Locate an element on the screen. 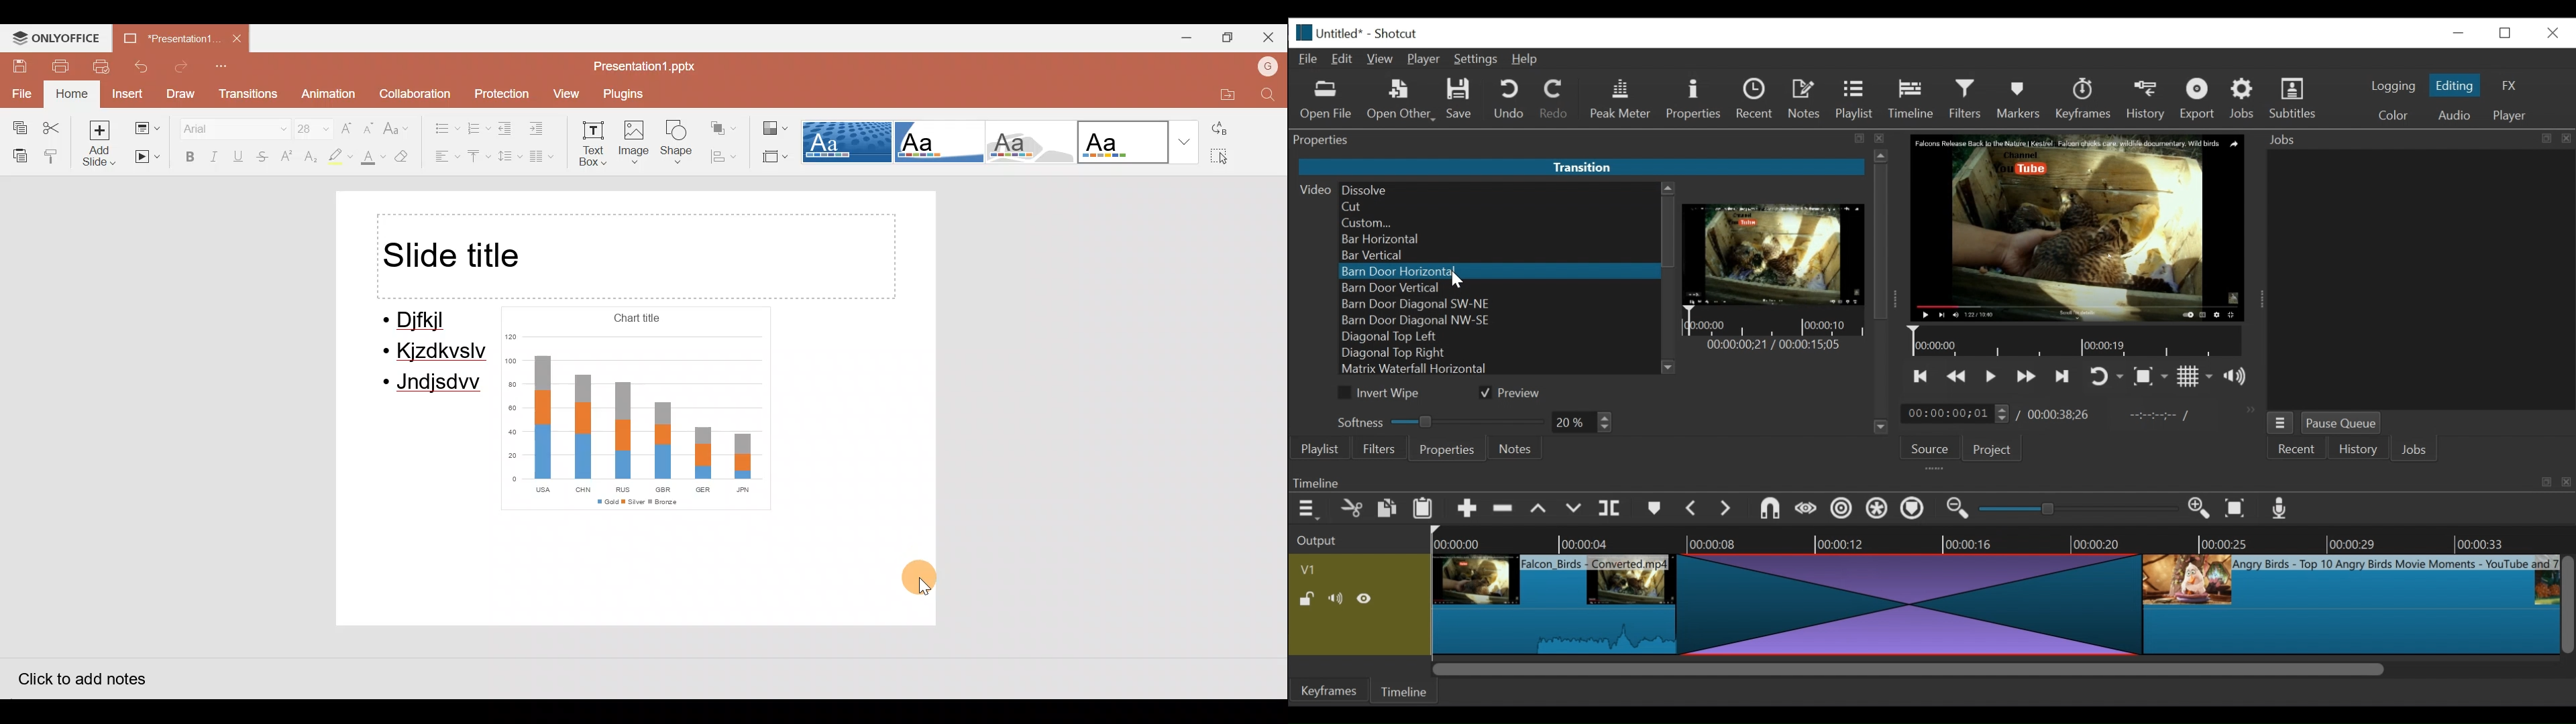  Close document is located at coordinates (235, 38).